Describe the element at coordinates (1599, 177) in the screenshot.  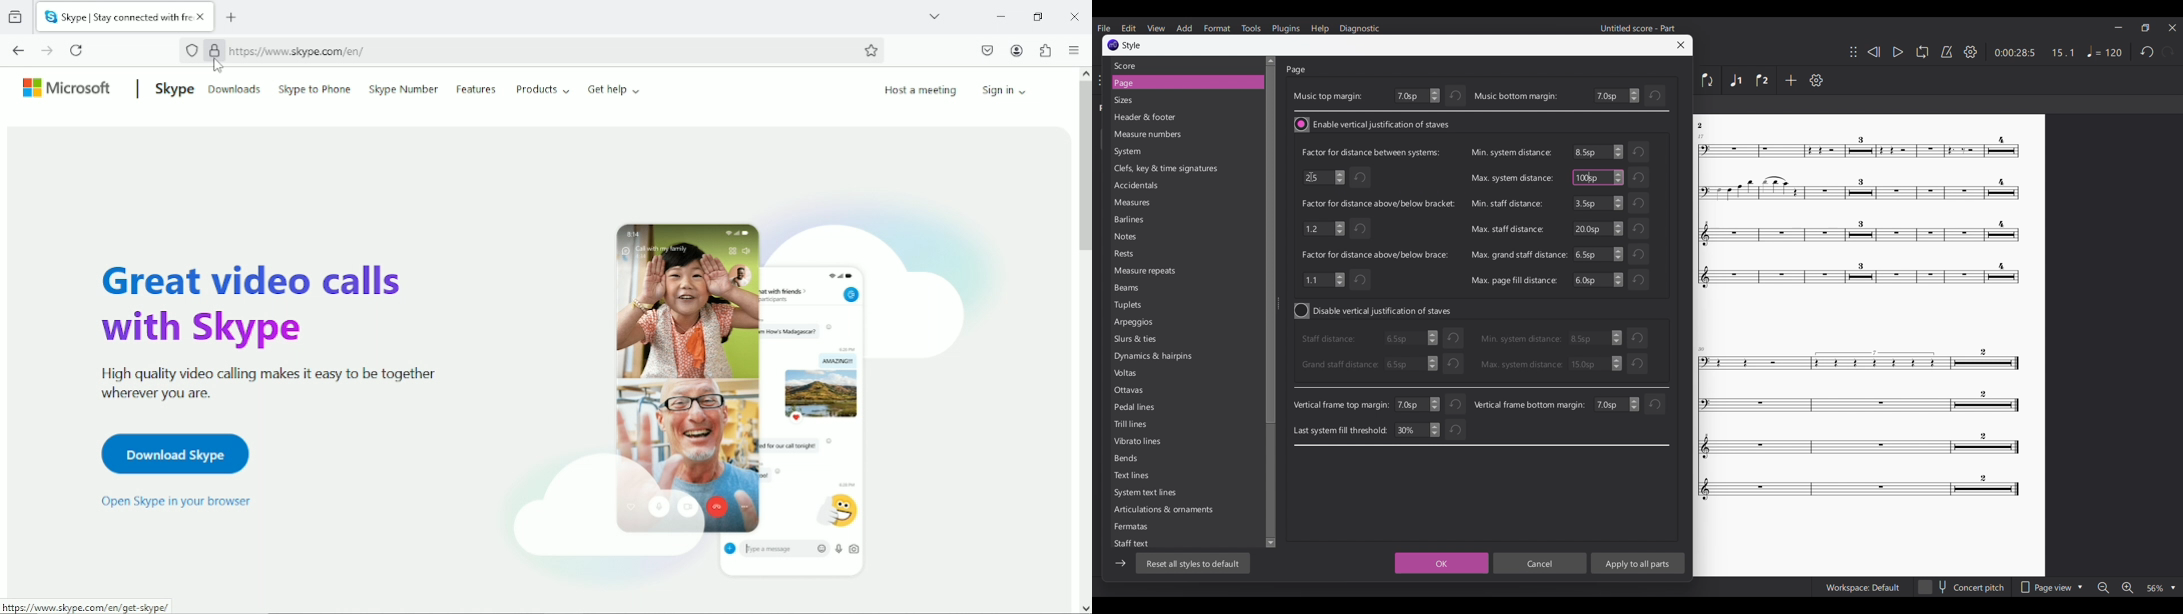
I see `100 sp` at that location.